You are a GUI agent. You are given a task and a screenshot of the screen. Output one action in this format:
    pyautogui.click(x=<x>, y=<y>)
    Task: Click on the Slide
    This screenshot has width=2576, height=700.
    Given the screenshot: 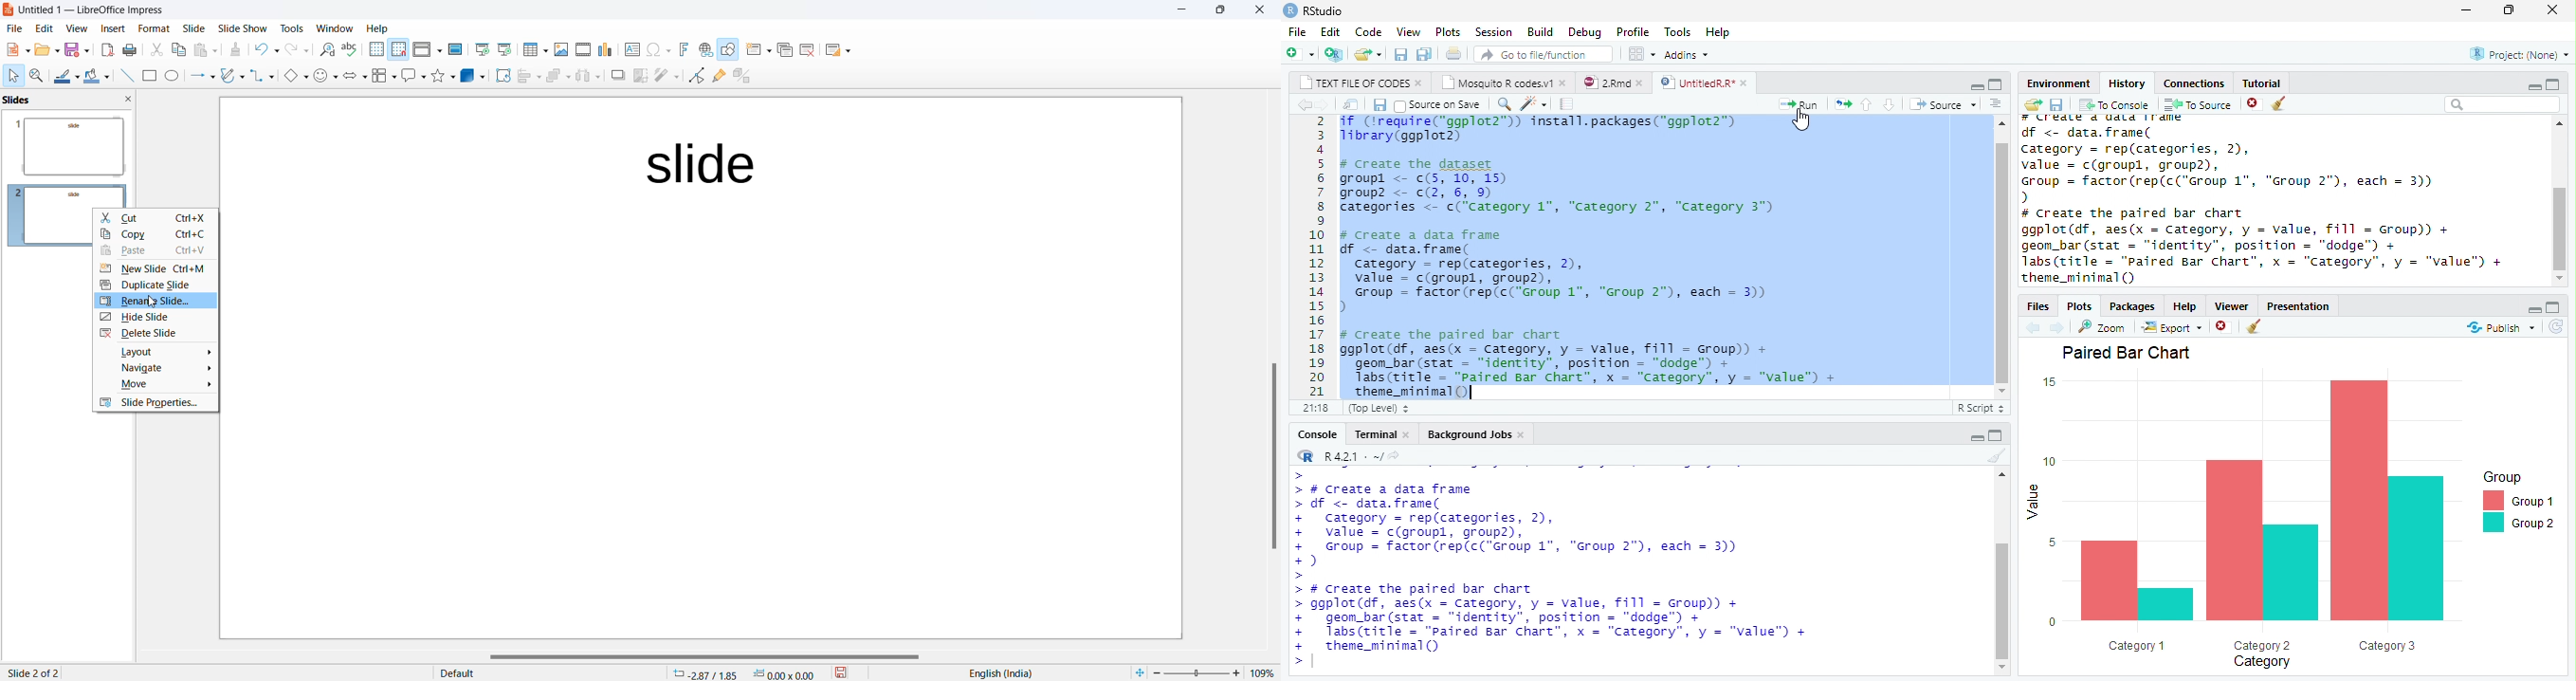 What is the action you would take?
    pyautogui.click(x=194, y=29)
    